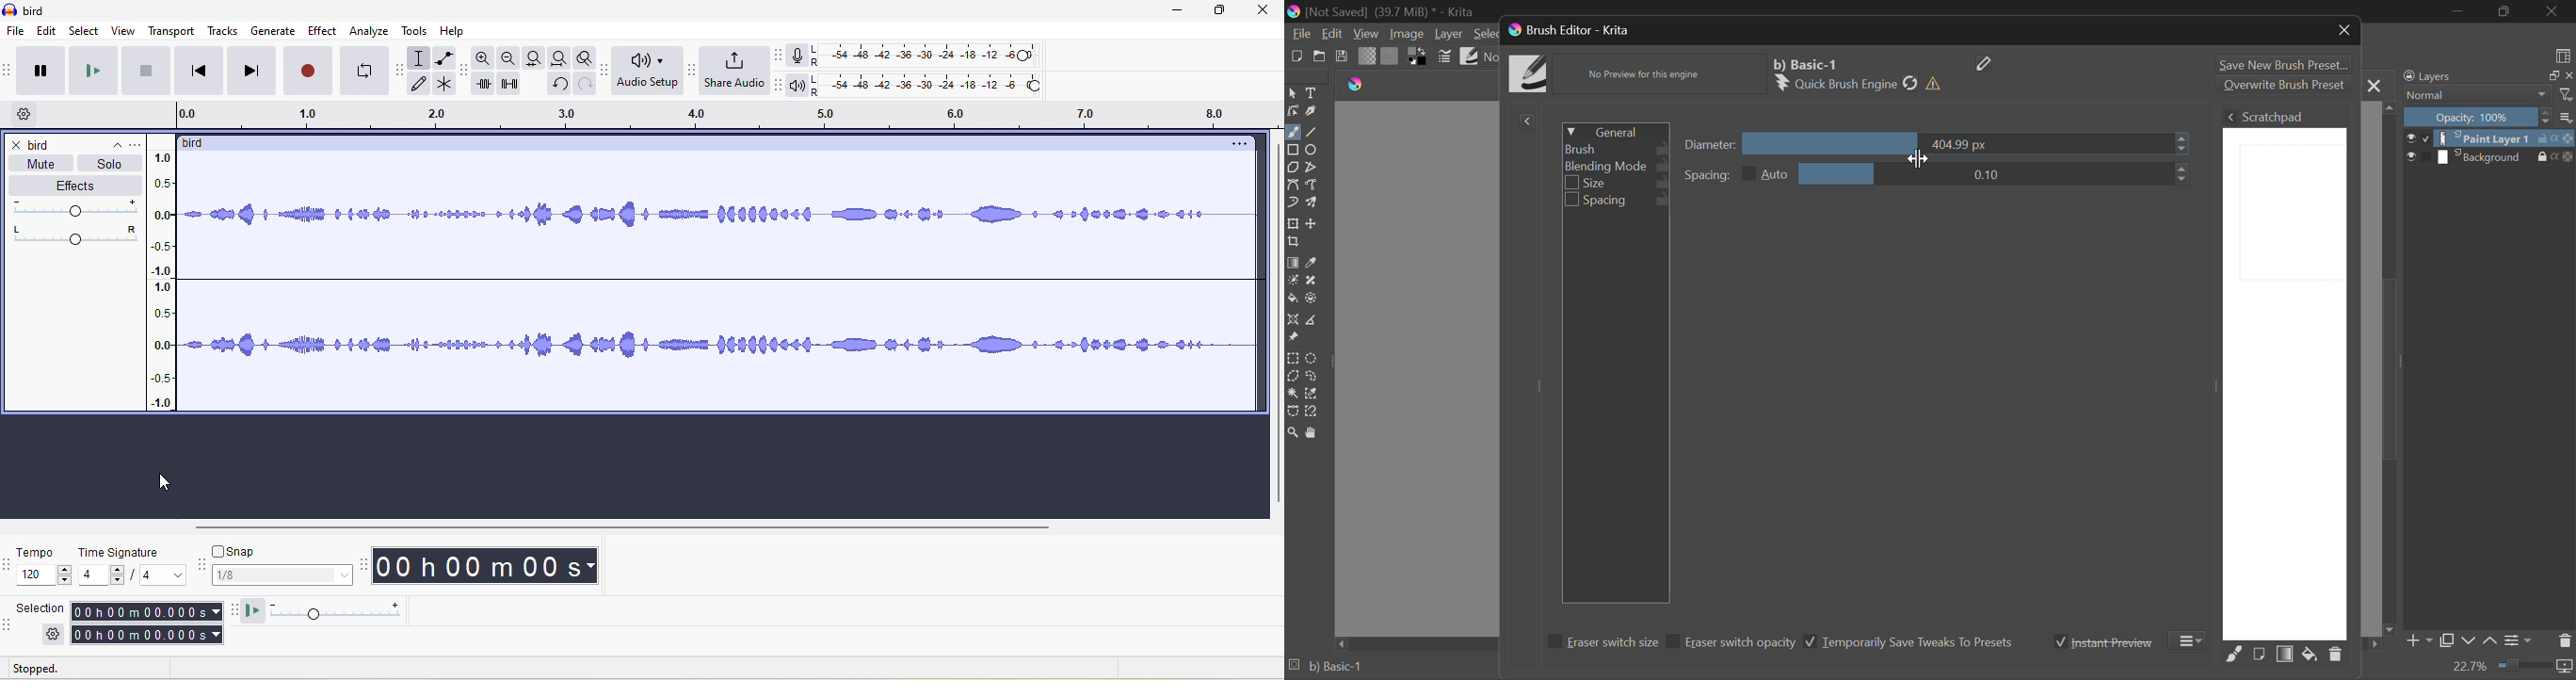 The width and height of the screenshot is (2576, 700). I want to click on Rectangle Selection, so click(1293, 358).